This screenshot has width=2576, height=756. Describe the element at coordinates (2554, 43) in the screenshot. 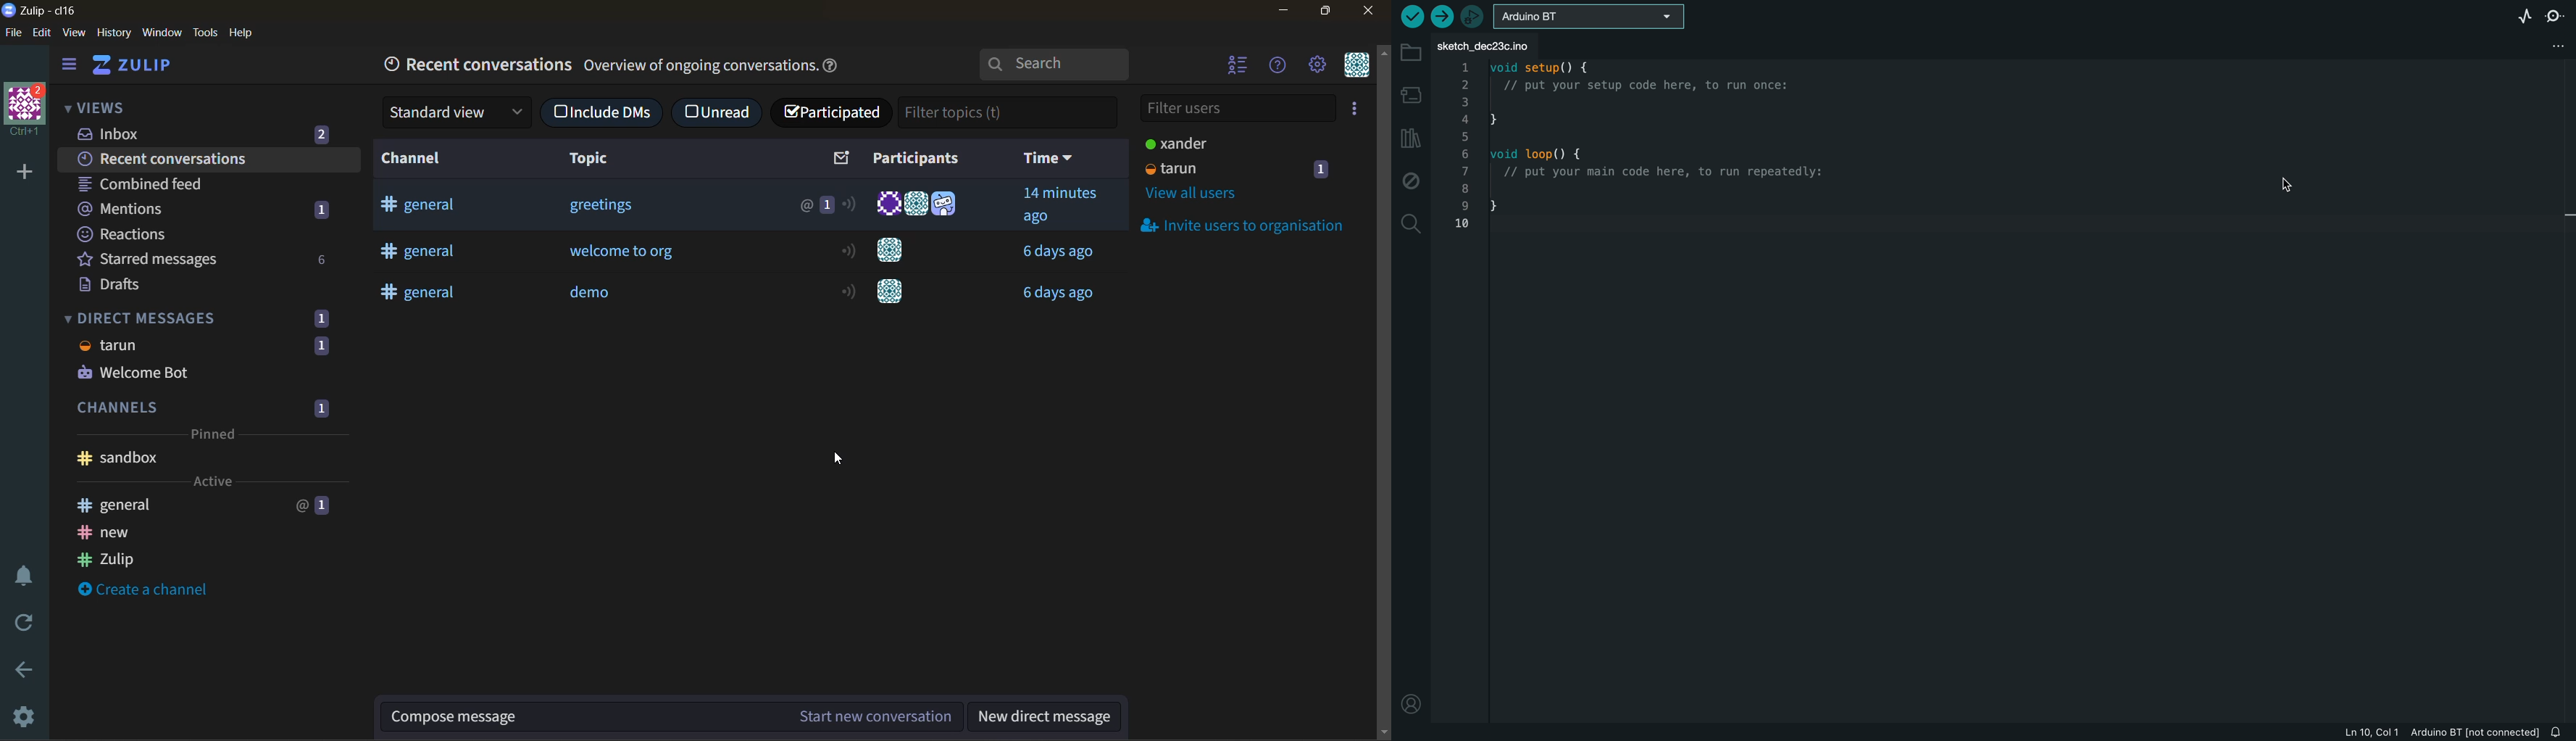

I see `file setting` at that location.